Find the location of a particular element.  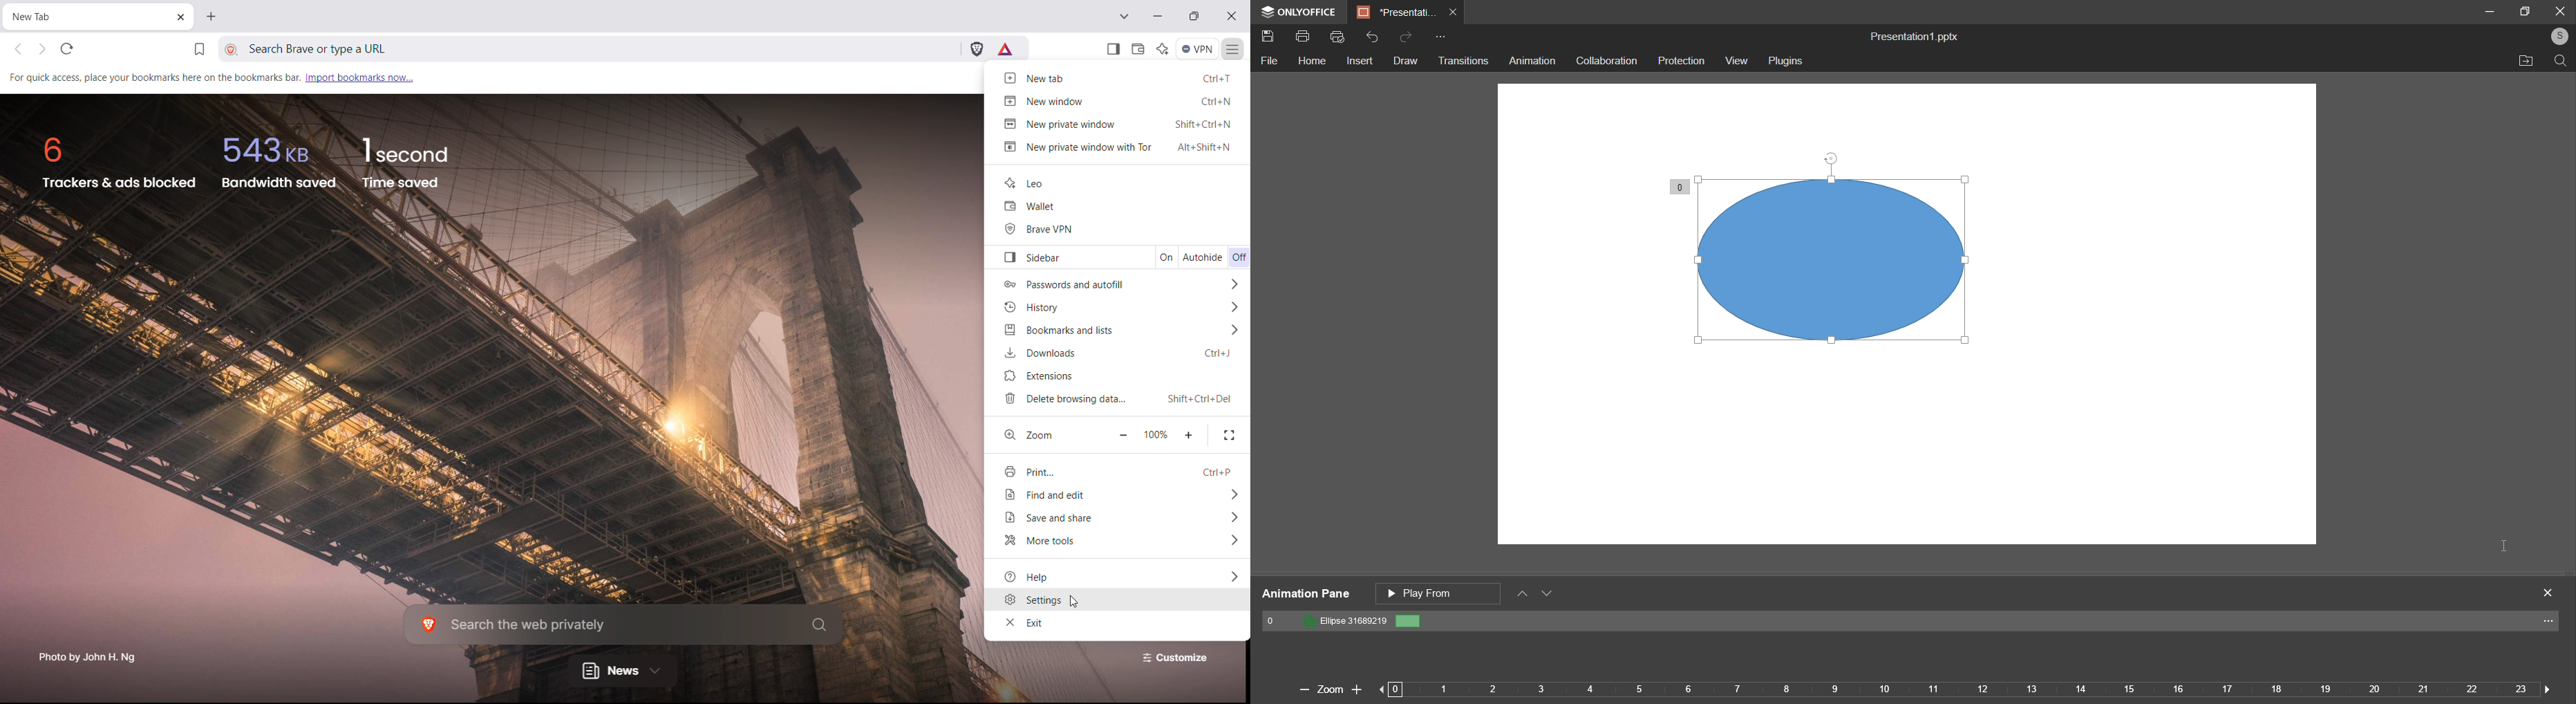

search brave or type a URL is located at coordinates (601, 48).